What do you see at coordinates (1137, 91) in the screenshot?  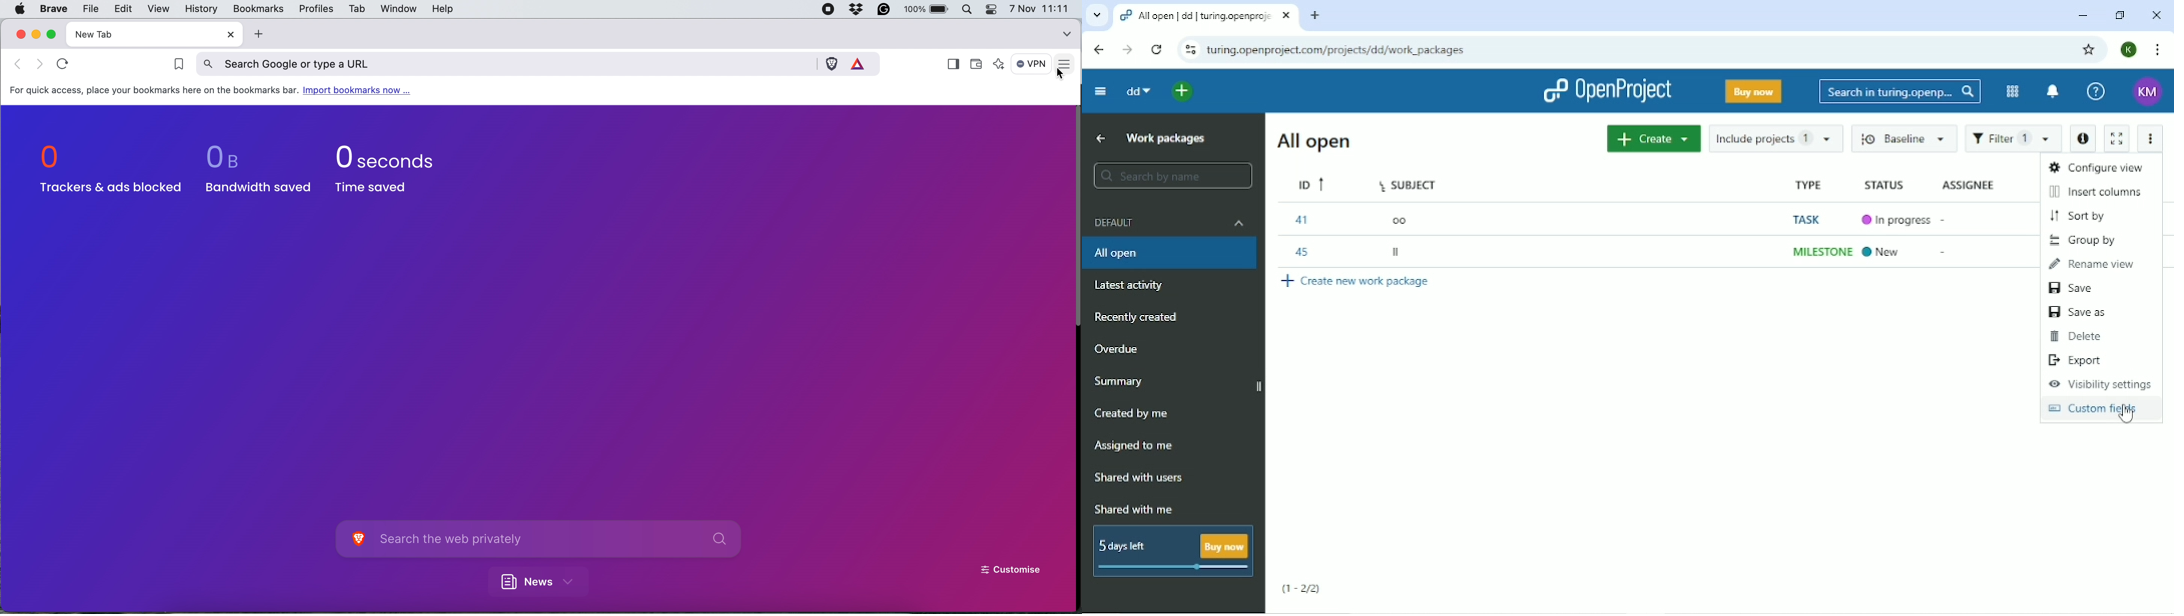 I see `dd` at bounding box center [1137, 91].